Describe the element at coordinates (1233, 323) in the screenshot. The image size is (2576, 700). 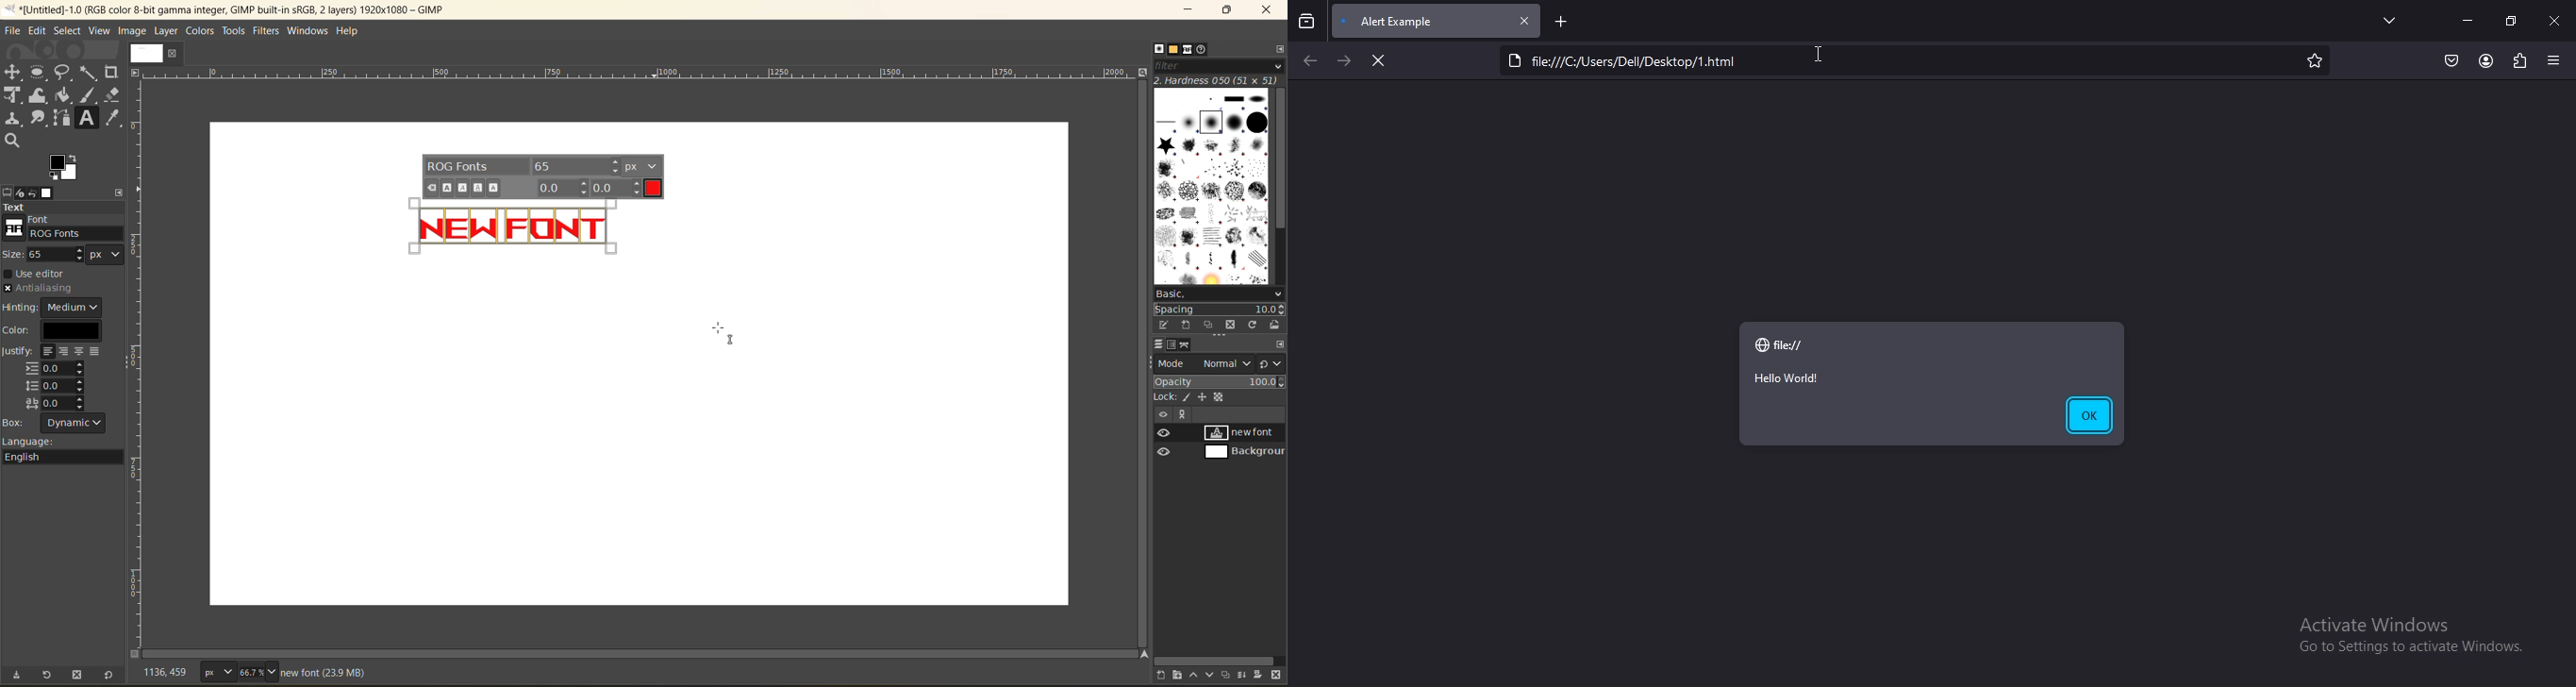
I see `delete this brush` at that location.